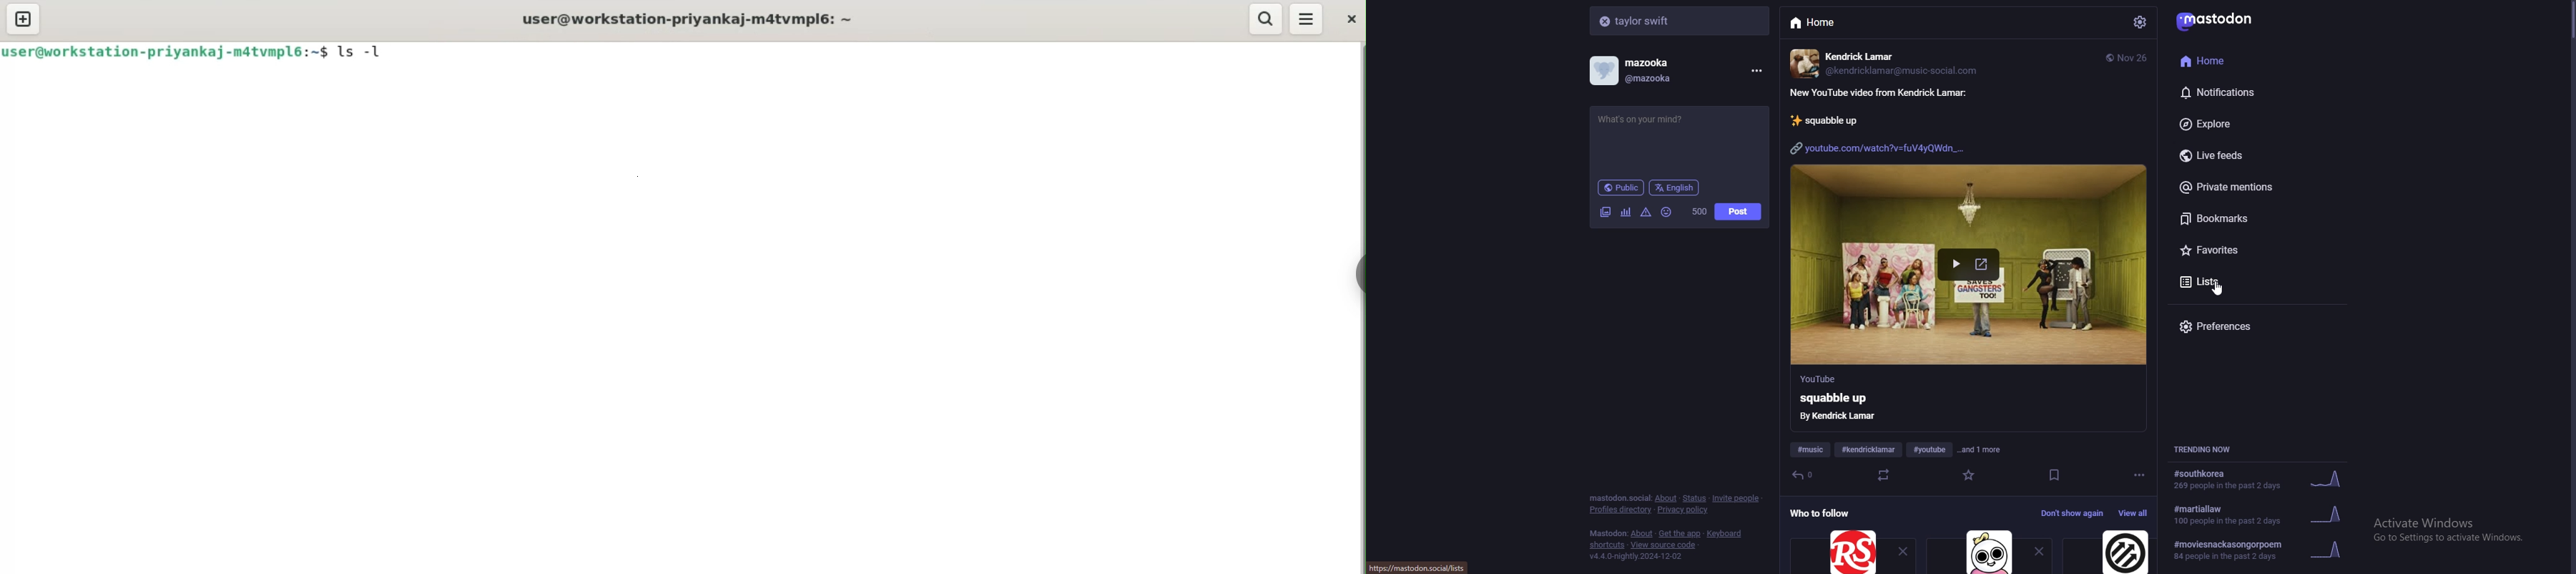 This screenshot has width=2576, height=588. Describe the element at coordinates (1621, 187) in the screenshot. I see `audience` at that location.